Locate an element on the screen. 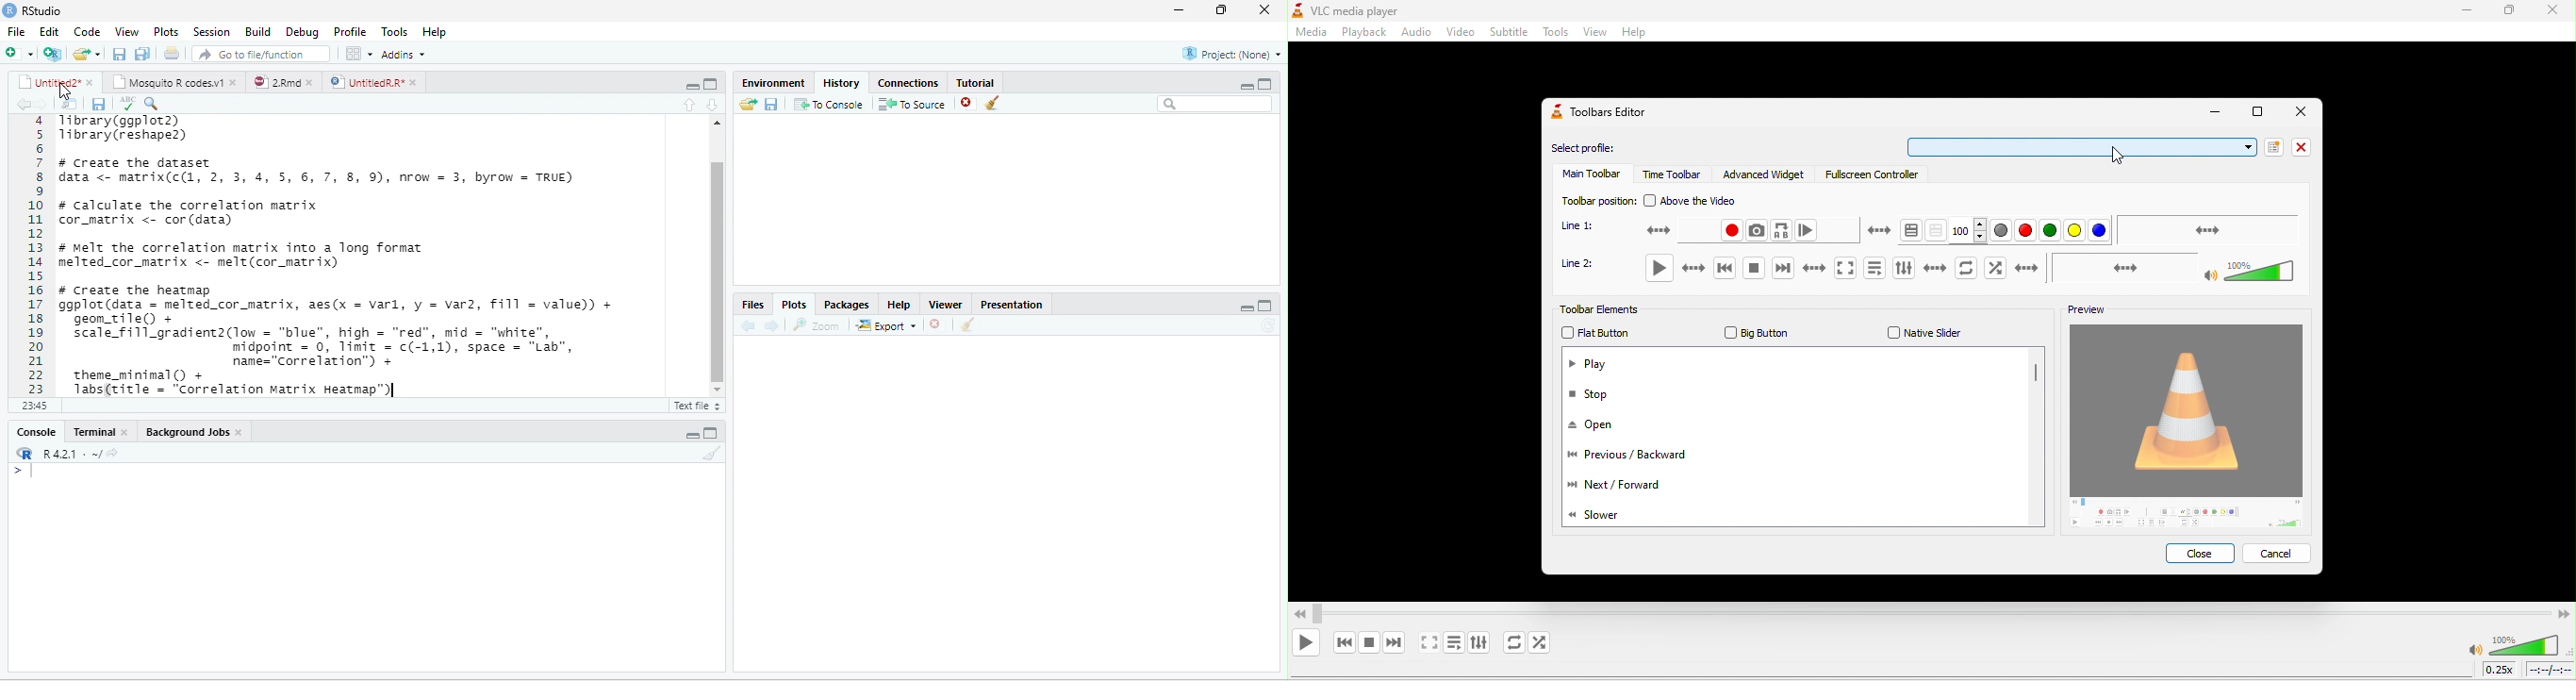  help is located at coordinates (441, 32).